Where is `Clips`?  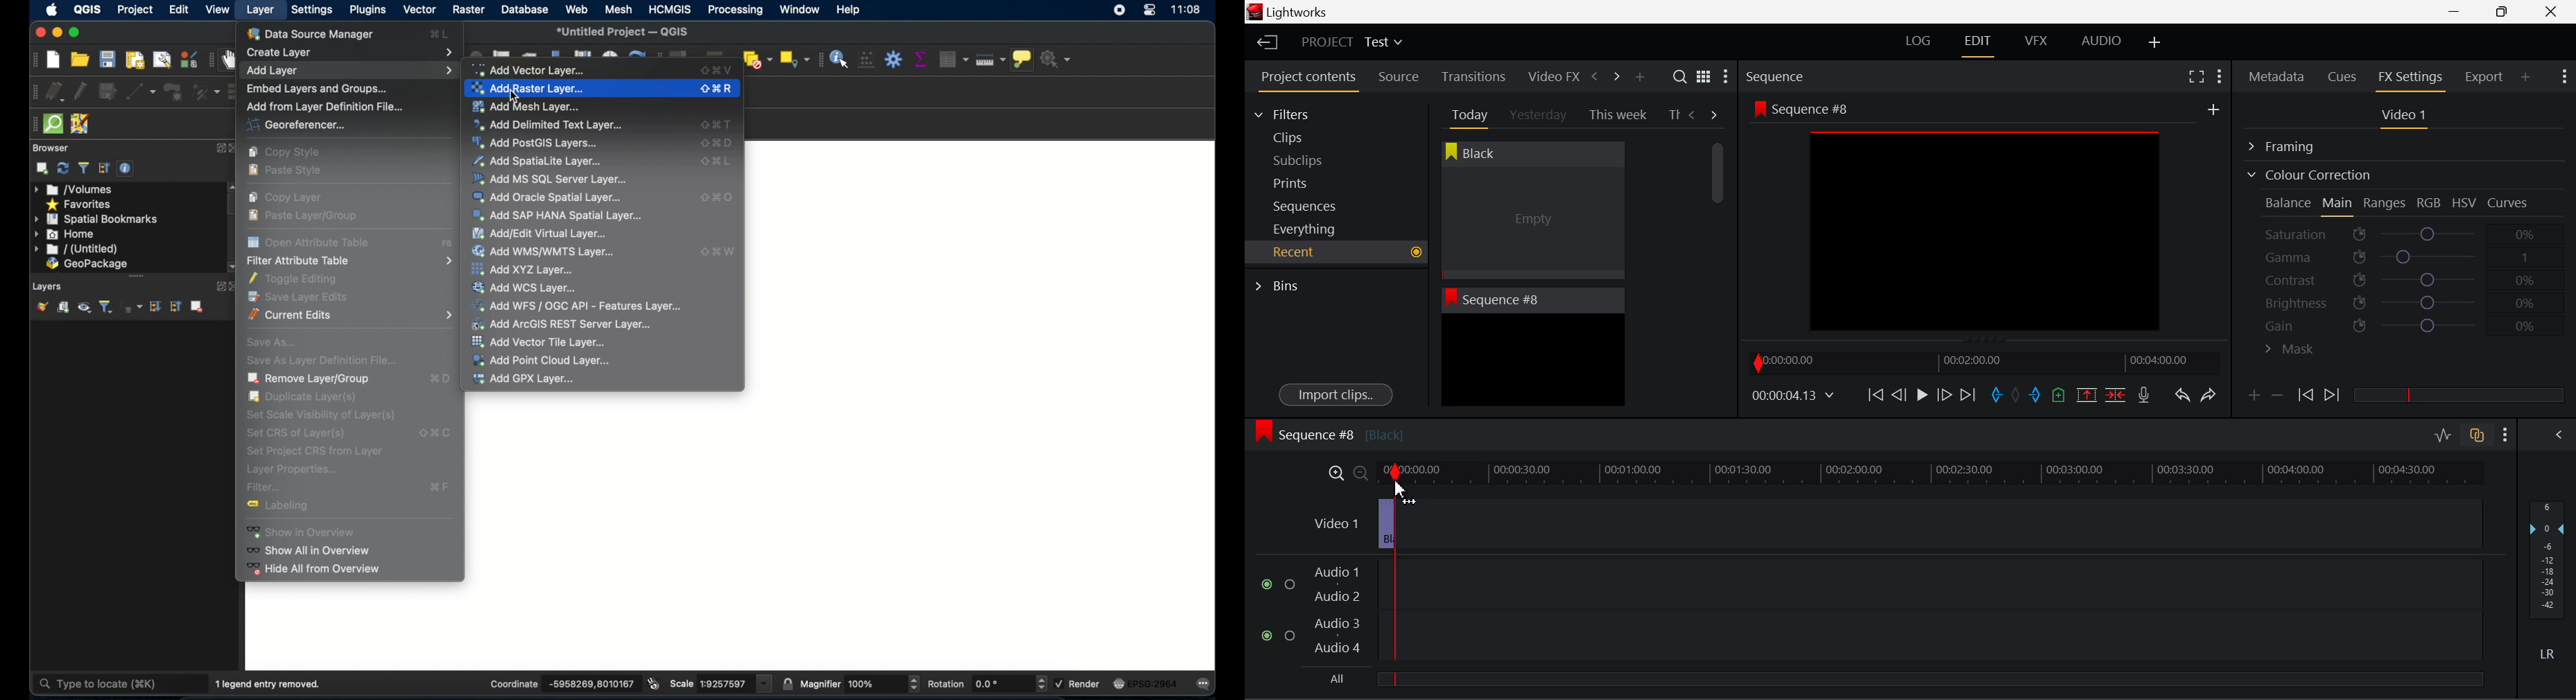
Clips is located at coordinates (1313, 137).